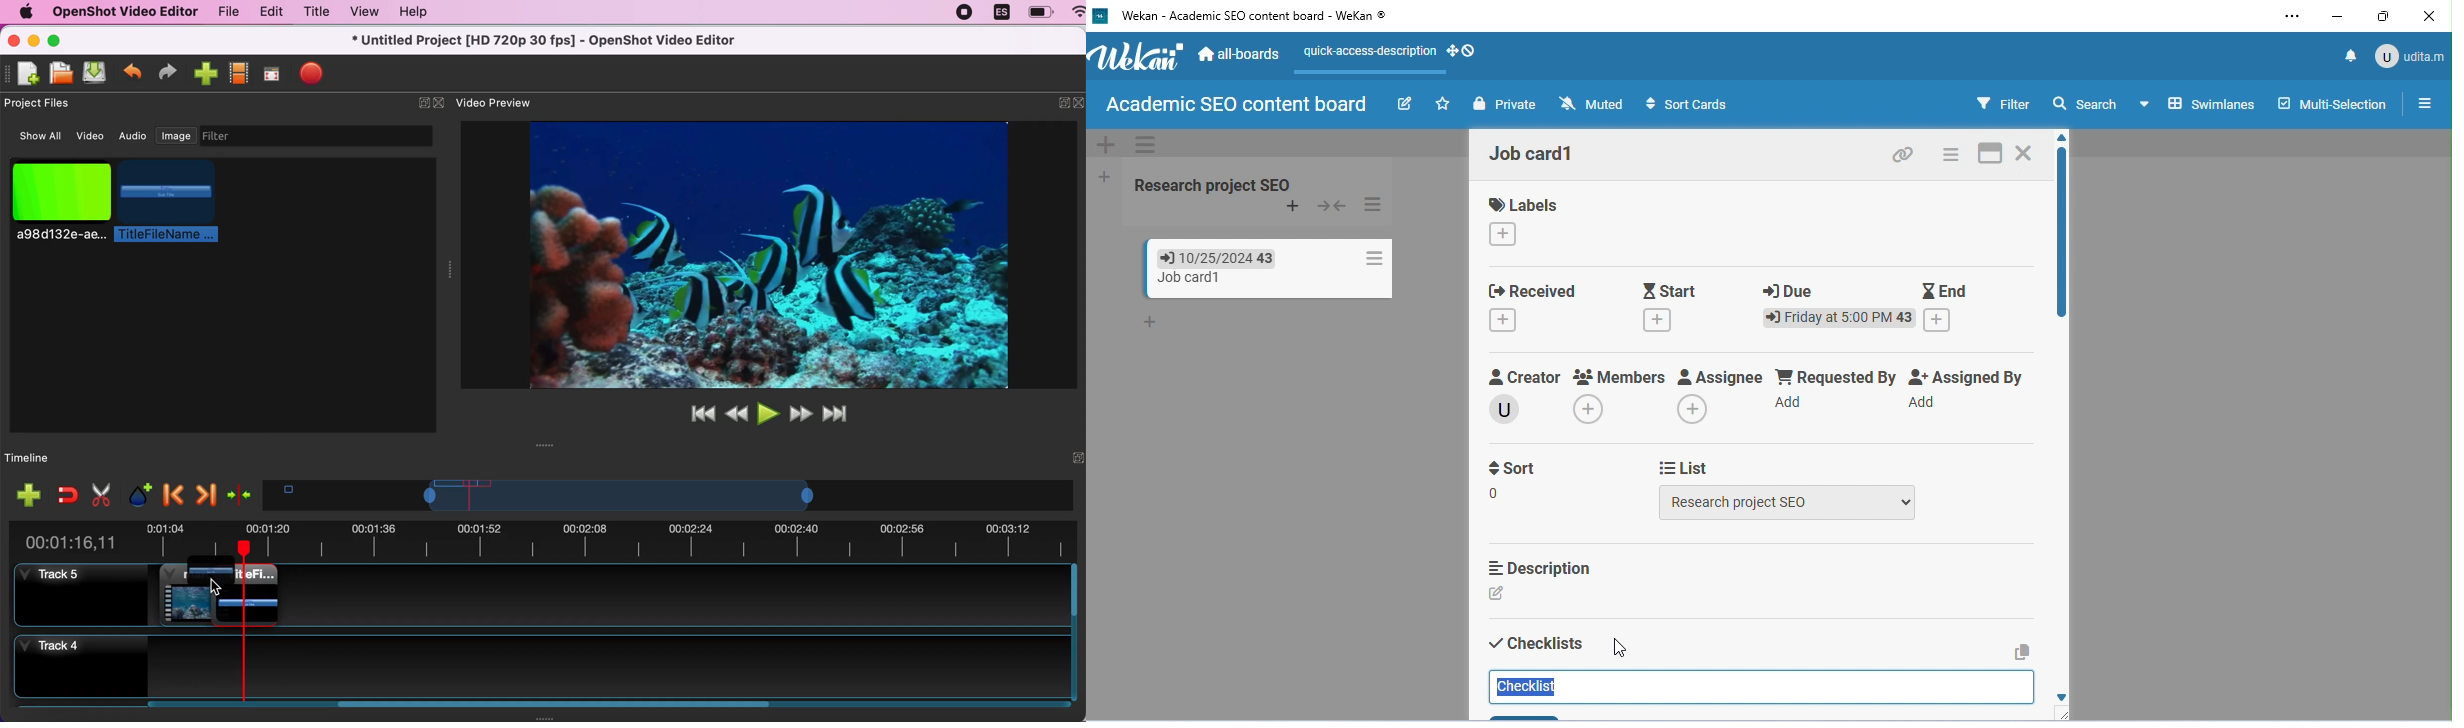 This screenshot has height=728, width=2464. What do you see at coordinates (35, 136) in the screenshot?
I see `show all` at bounding box center [35, 136].